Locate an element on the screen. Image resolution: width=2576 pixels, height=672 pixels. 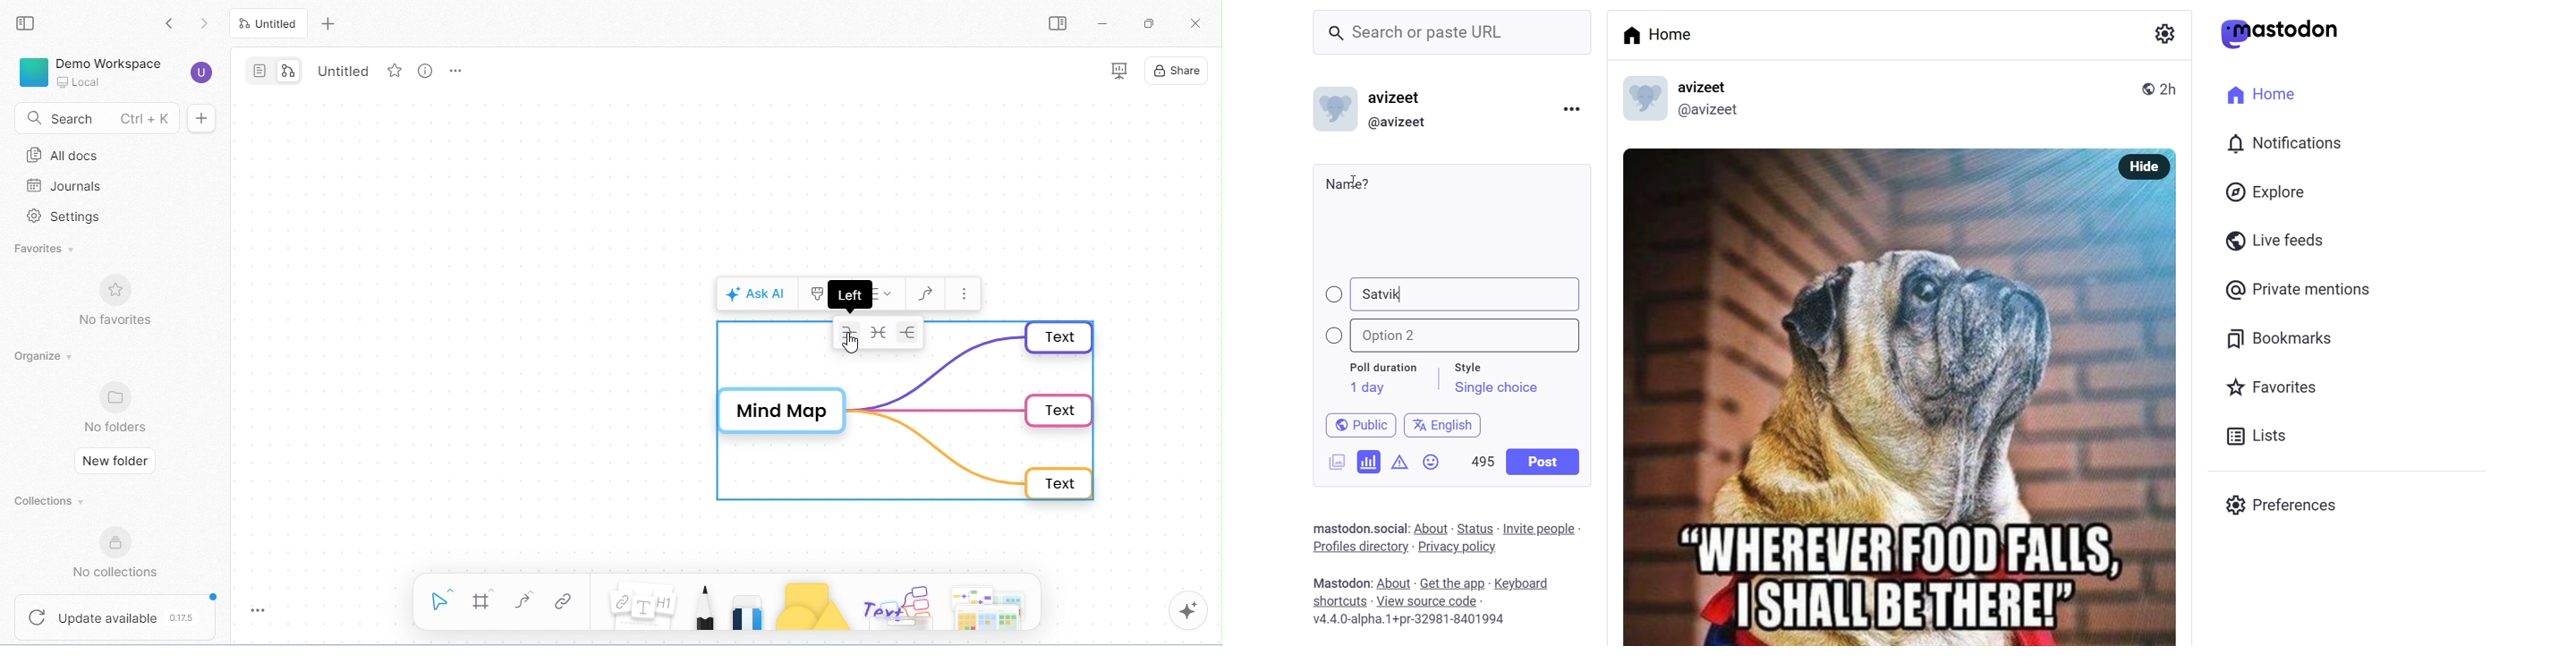
avizeet is located at coordinates (1706, 88).